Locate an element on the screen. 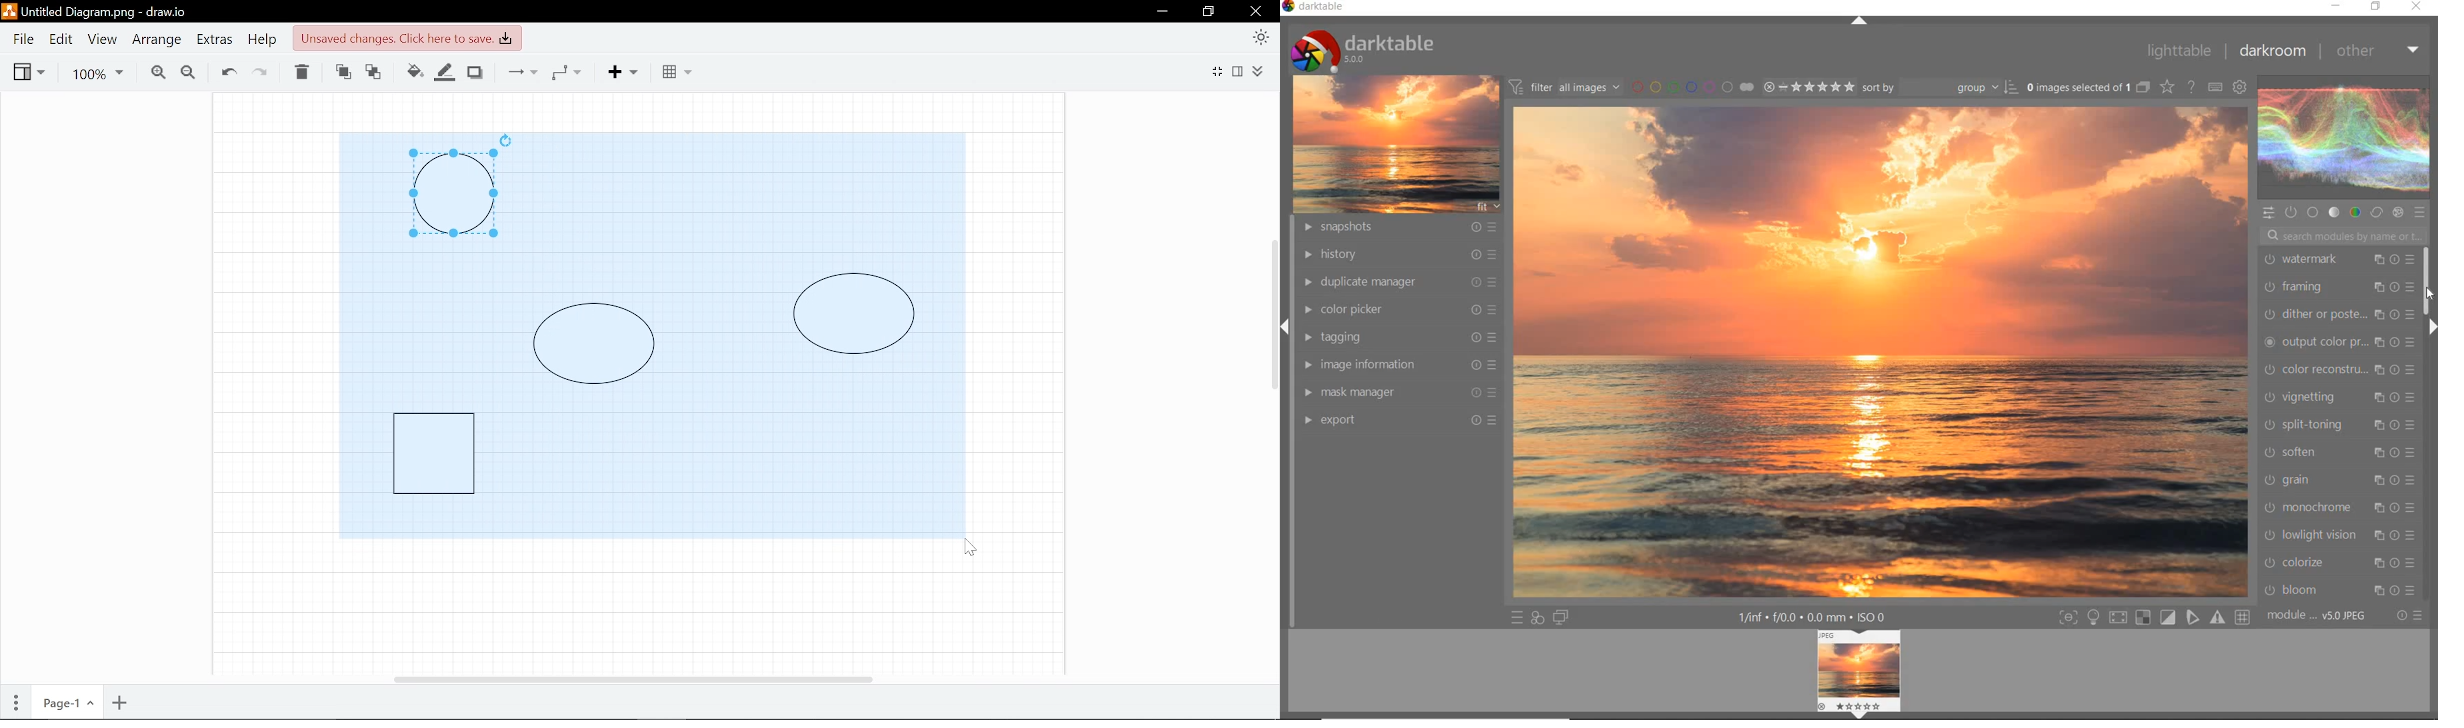 This screenshot has height=728, width=2464. PRESET is located at coordinates (2423, 216).